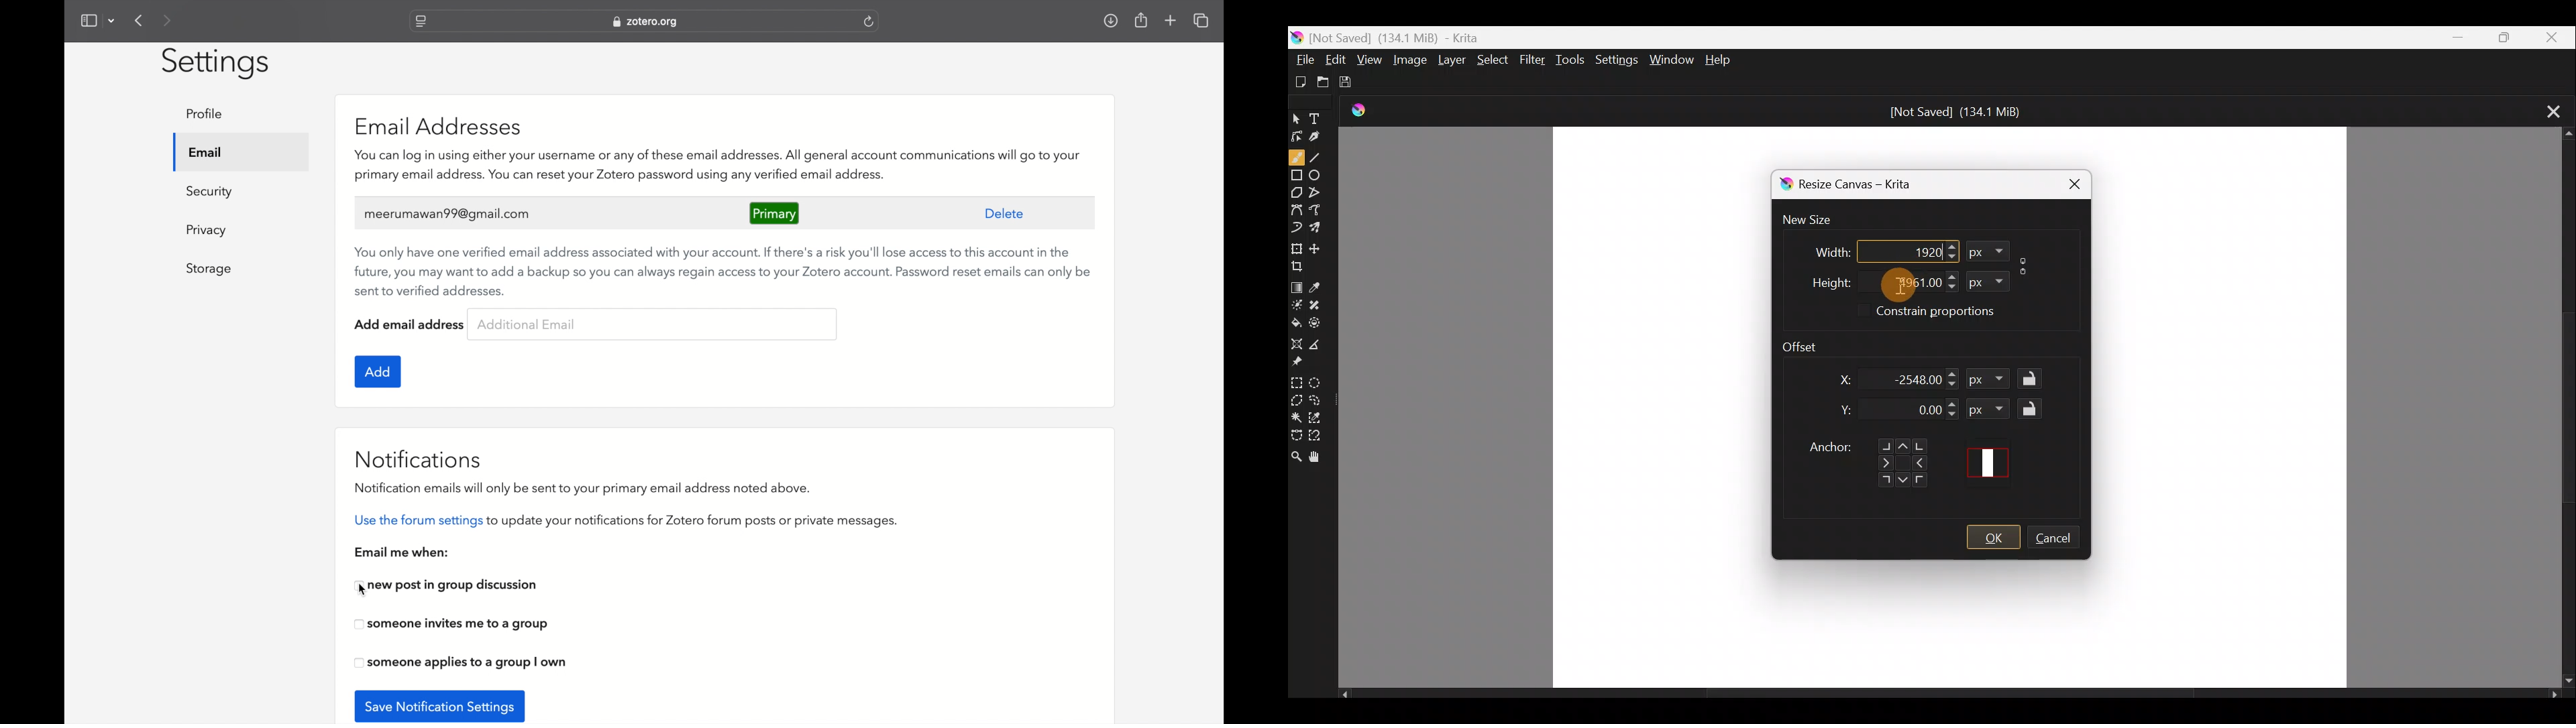  What do you see at coordinates (1815, 221) in the screenshot?
I see `New size` at bounding box center [1815, 221].